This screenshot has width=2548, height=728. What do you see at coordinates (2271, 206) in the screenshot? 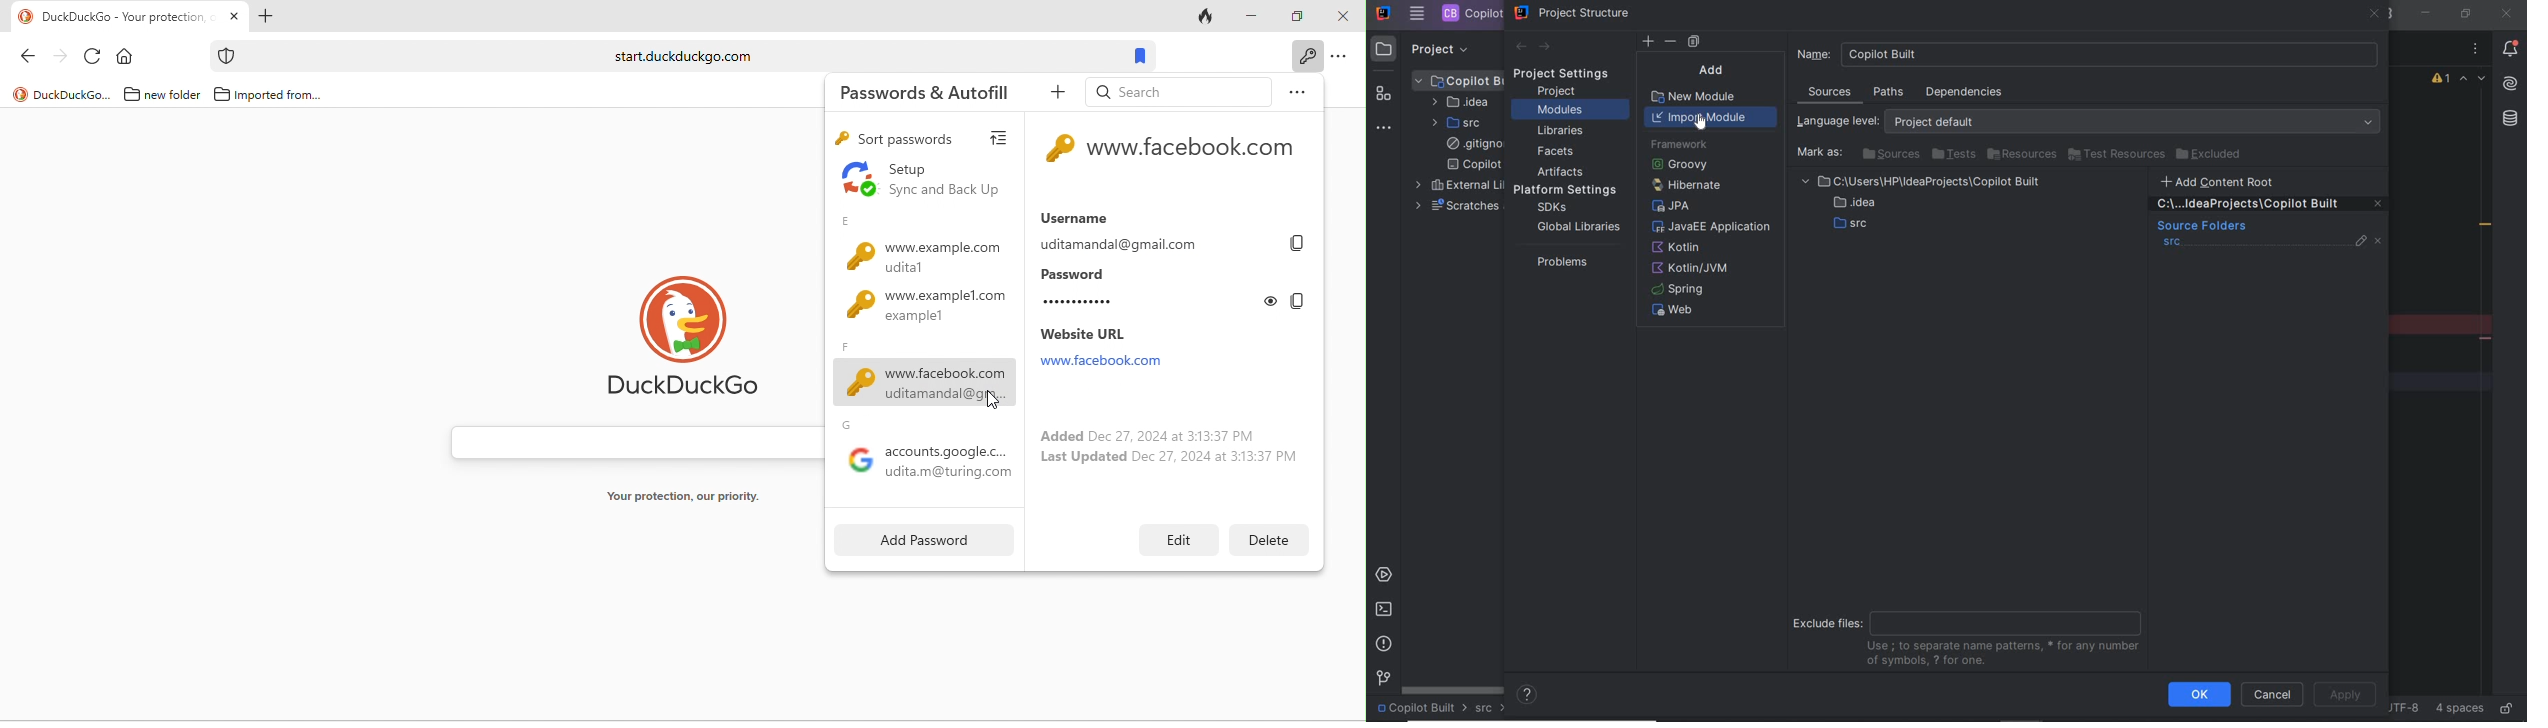
I see `remove content entry` at bounding box center [2271, 206].